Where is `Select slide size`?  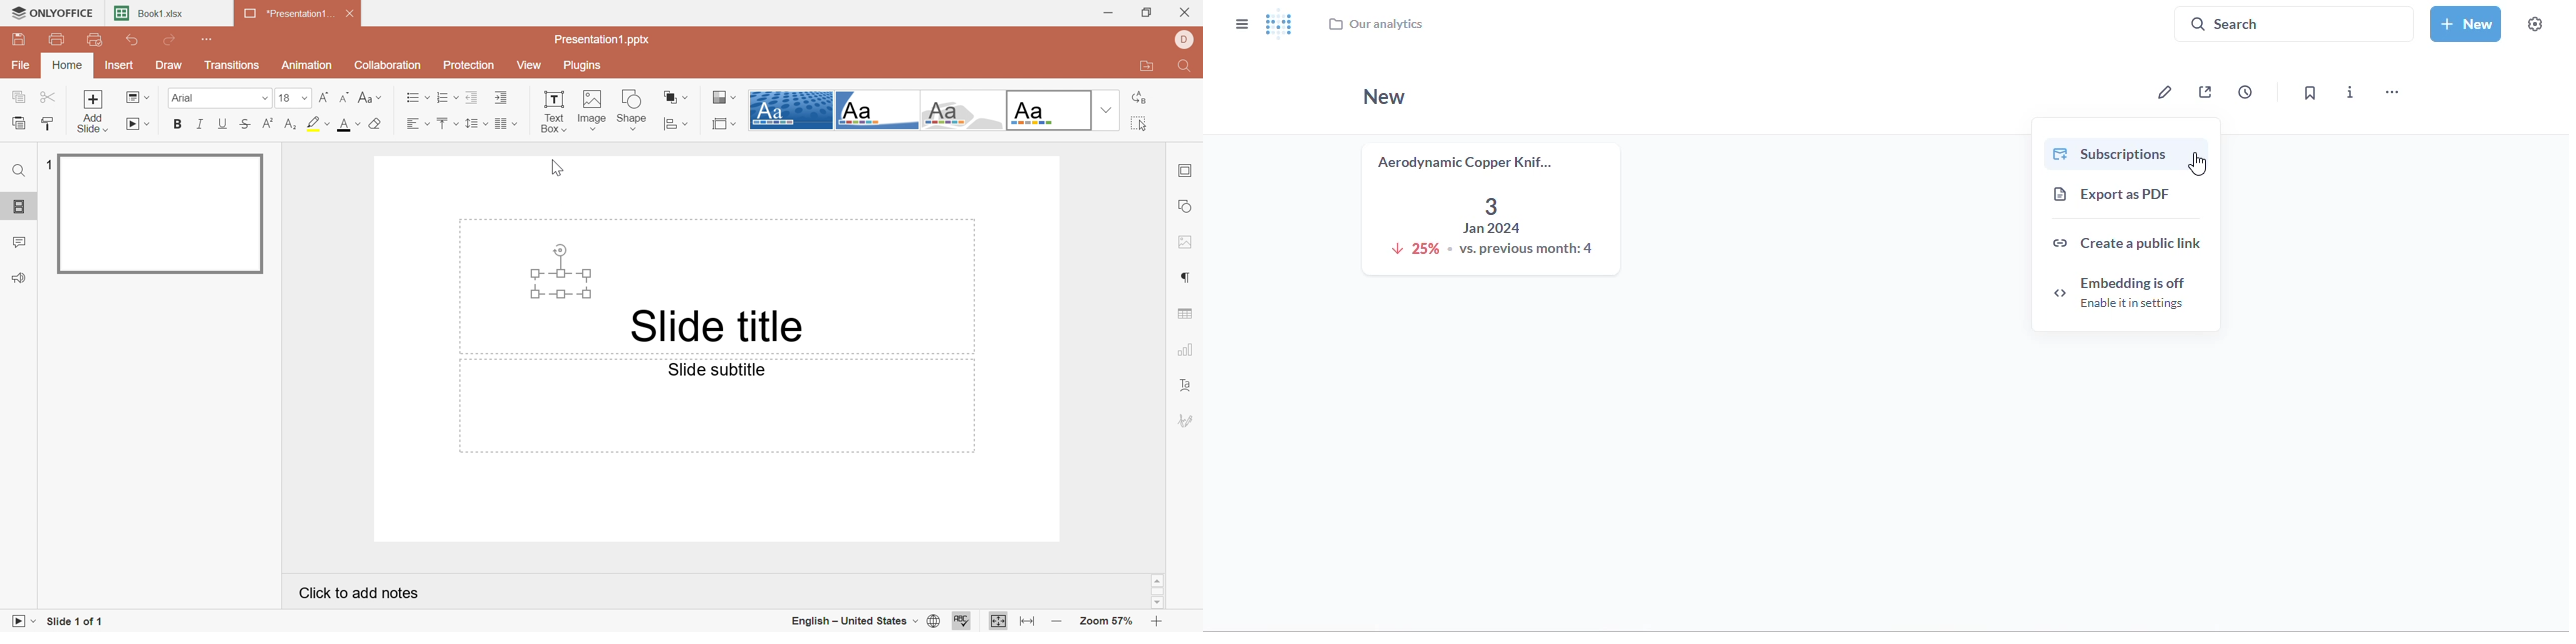
Select slide size is located at coordinates (725, 123).